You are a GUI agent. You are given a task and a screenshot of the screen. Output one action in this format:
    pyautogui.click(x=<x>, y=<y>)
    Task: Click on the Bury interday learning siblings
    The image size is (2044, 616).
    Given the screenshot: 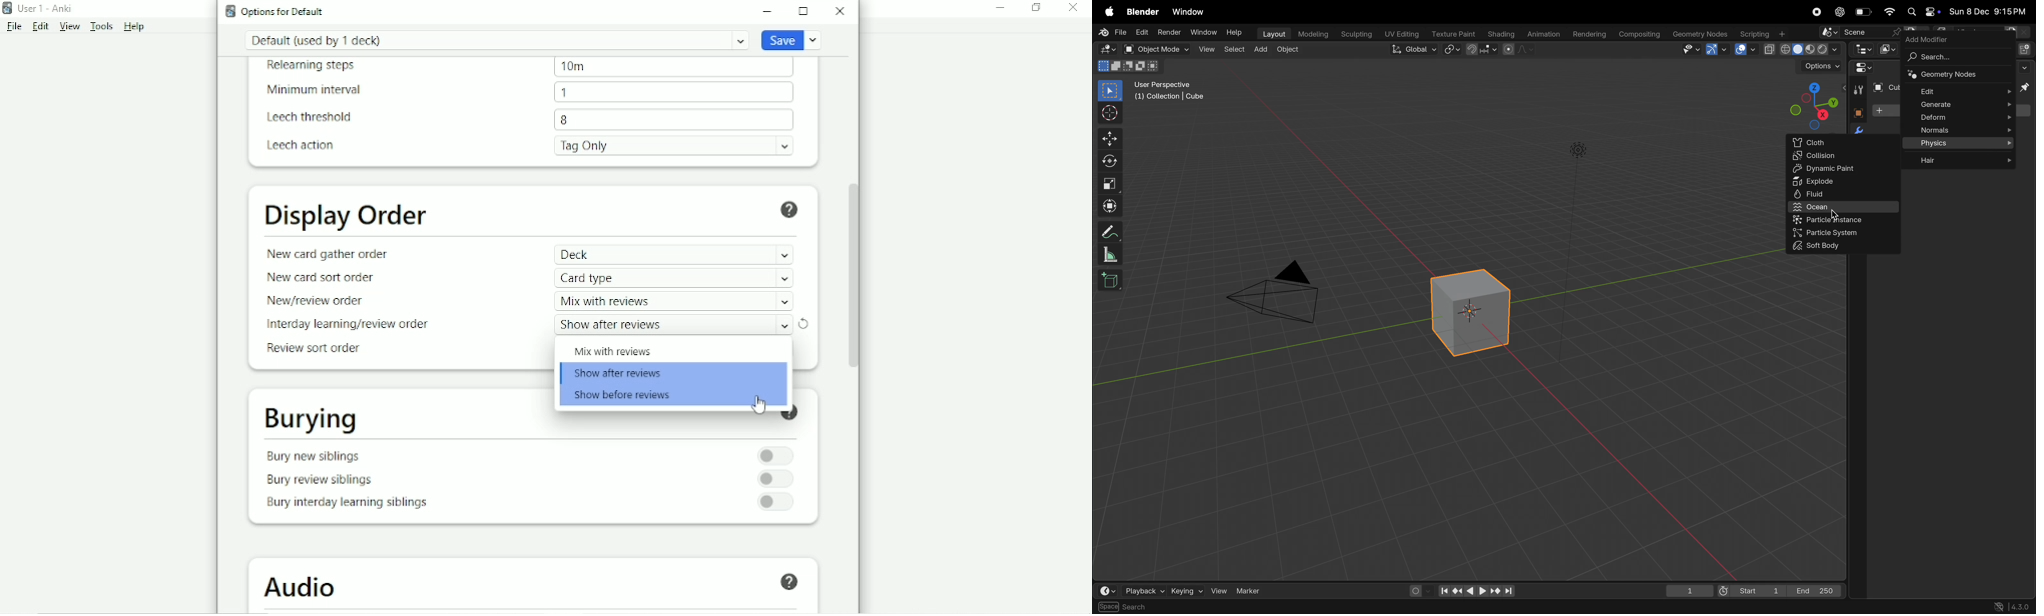 What is the action you would take?
    pyautogui.click(x=345, y=505)
    